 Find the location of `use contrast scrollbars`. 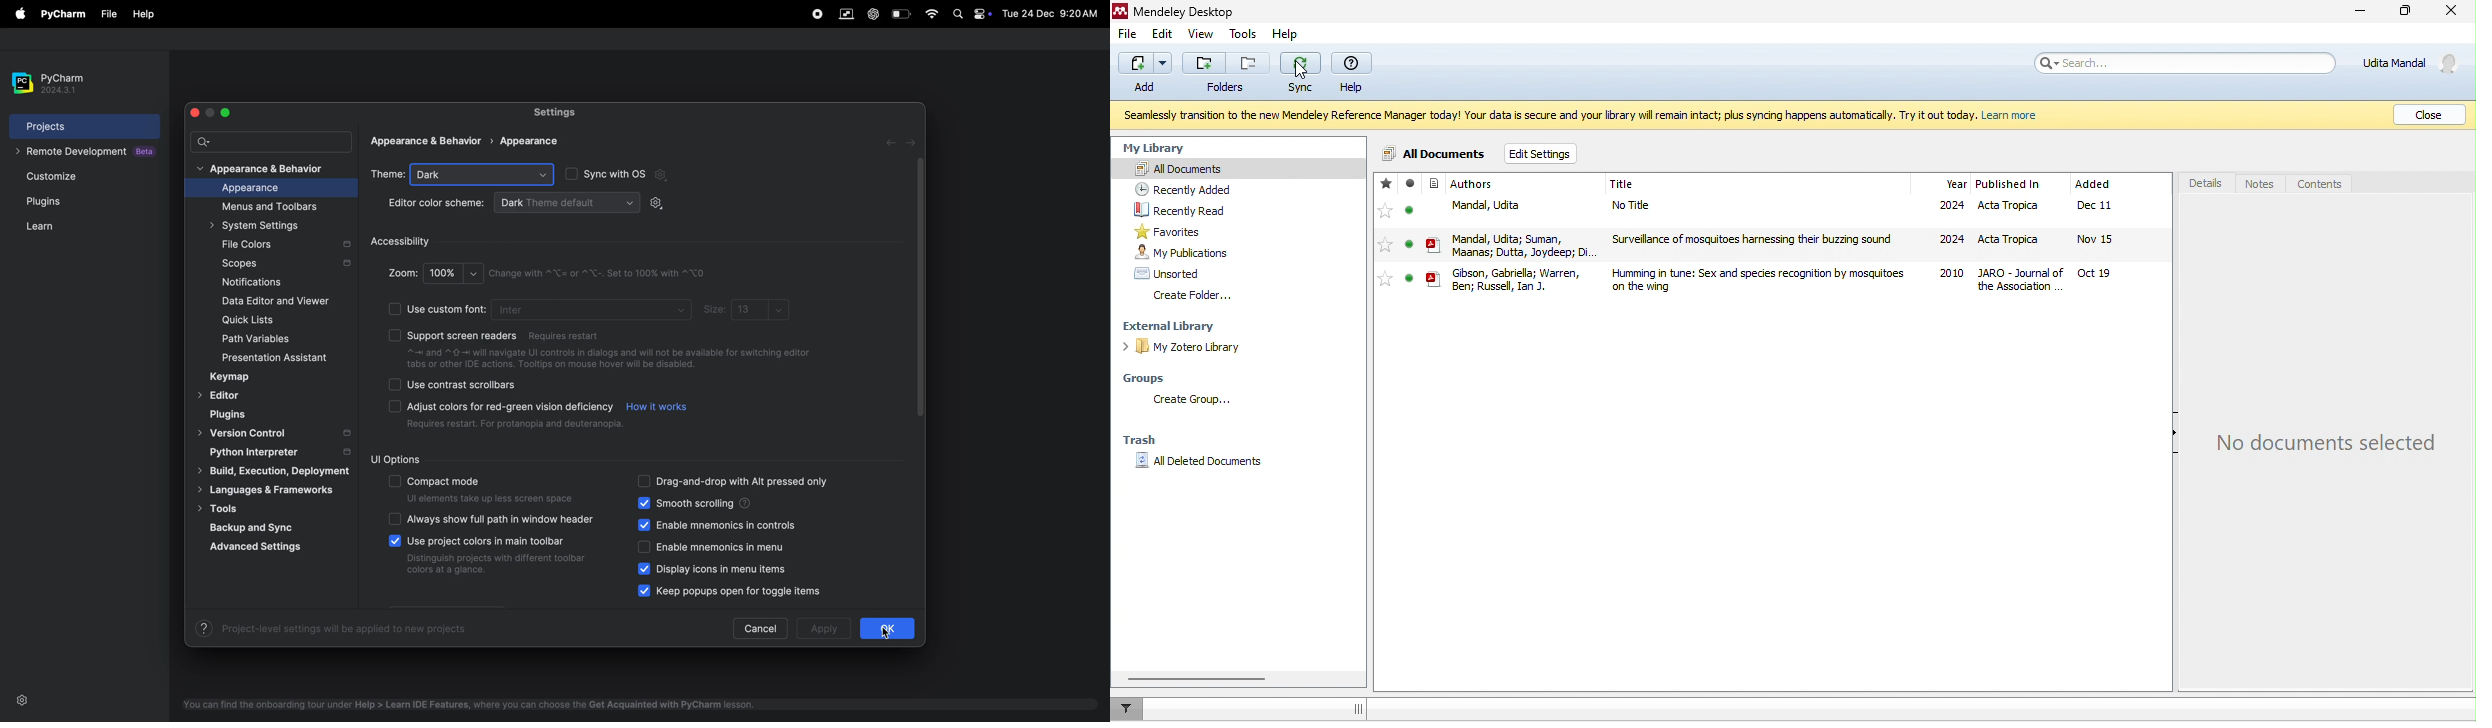

use contrast scrollbars is located at coordinates (463, 384).